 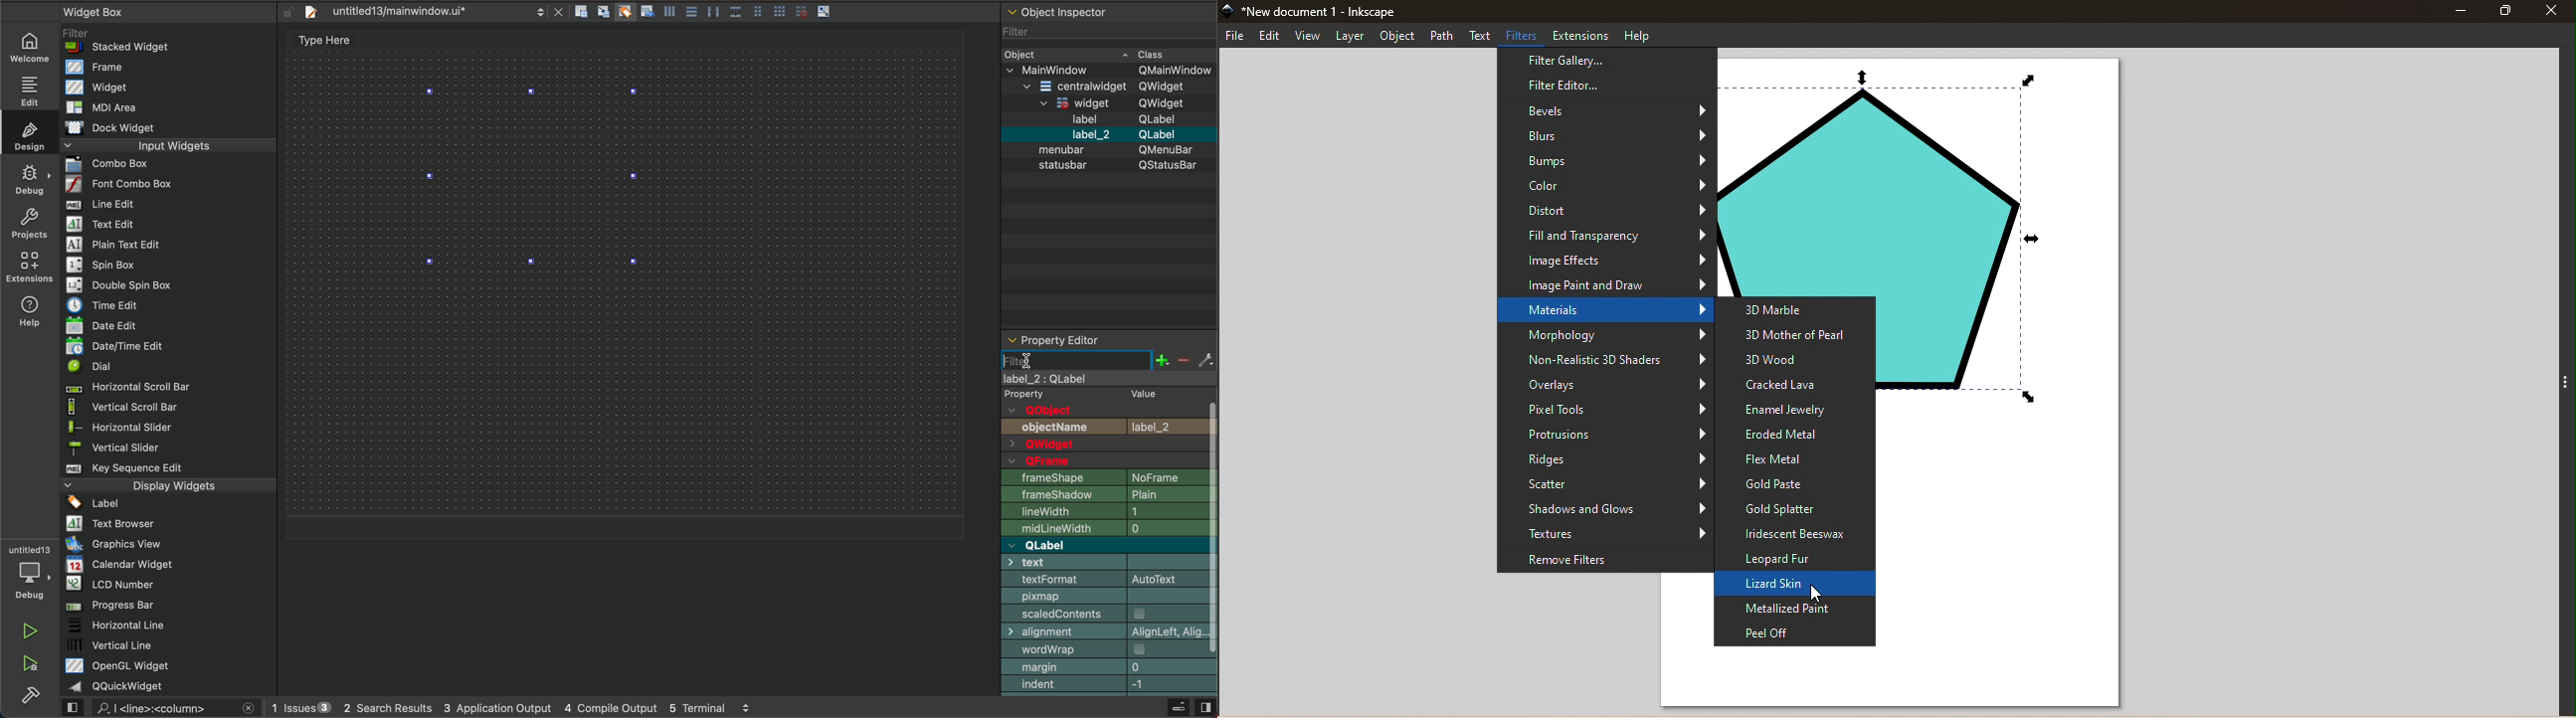 What do you see at coordinates (31, 47) in the screenshot?
I see `welcome` at bounding box center [31, 47].